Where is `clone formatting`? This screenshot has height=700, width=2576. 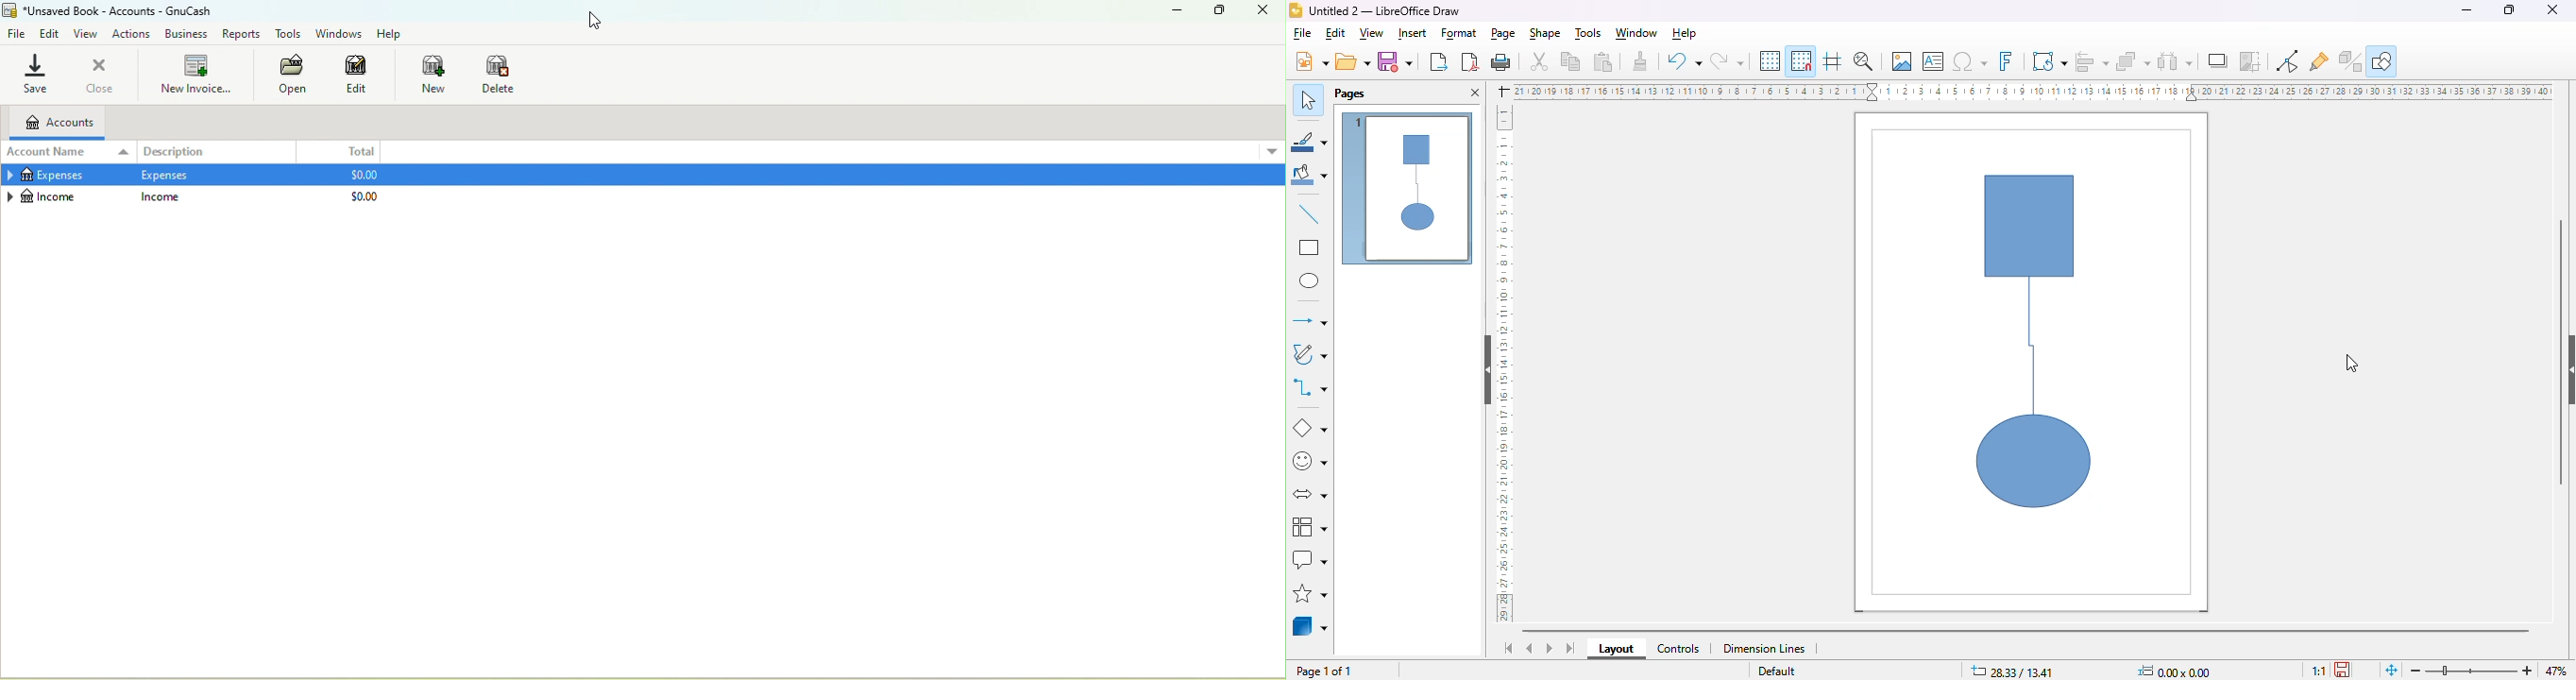
clone formatting is located at coordinates (1640, 61).